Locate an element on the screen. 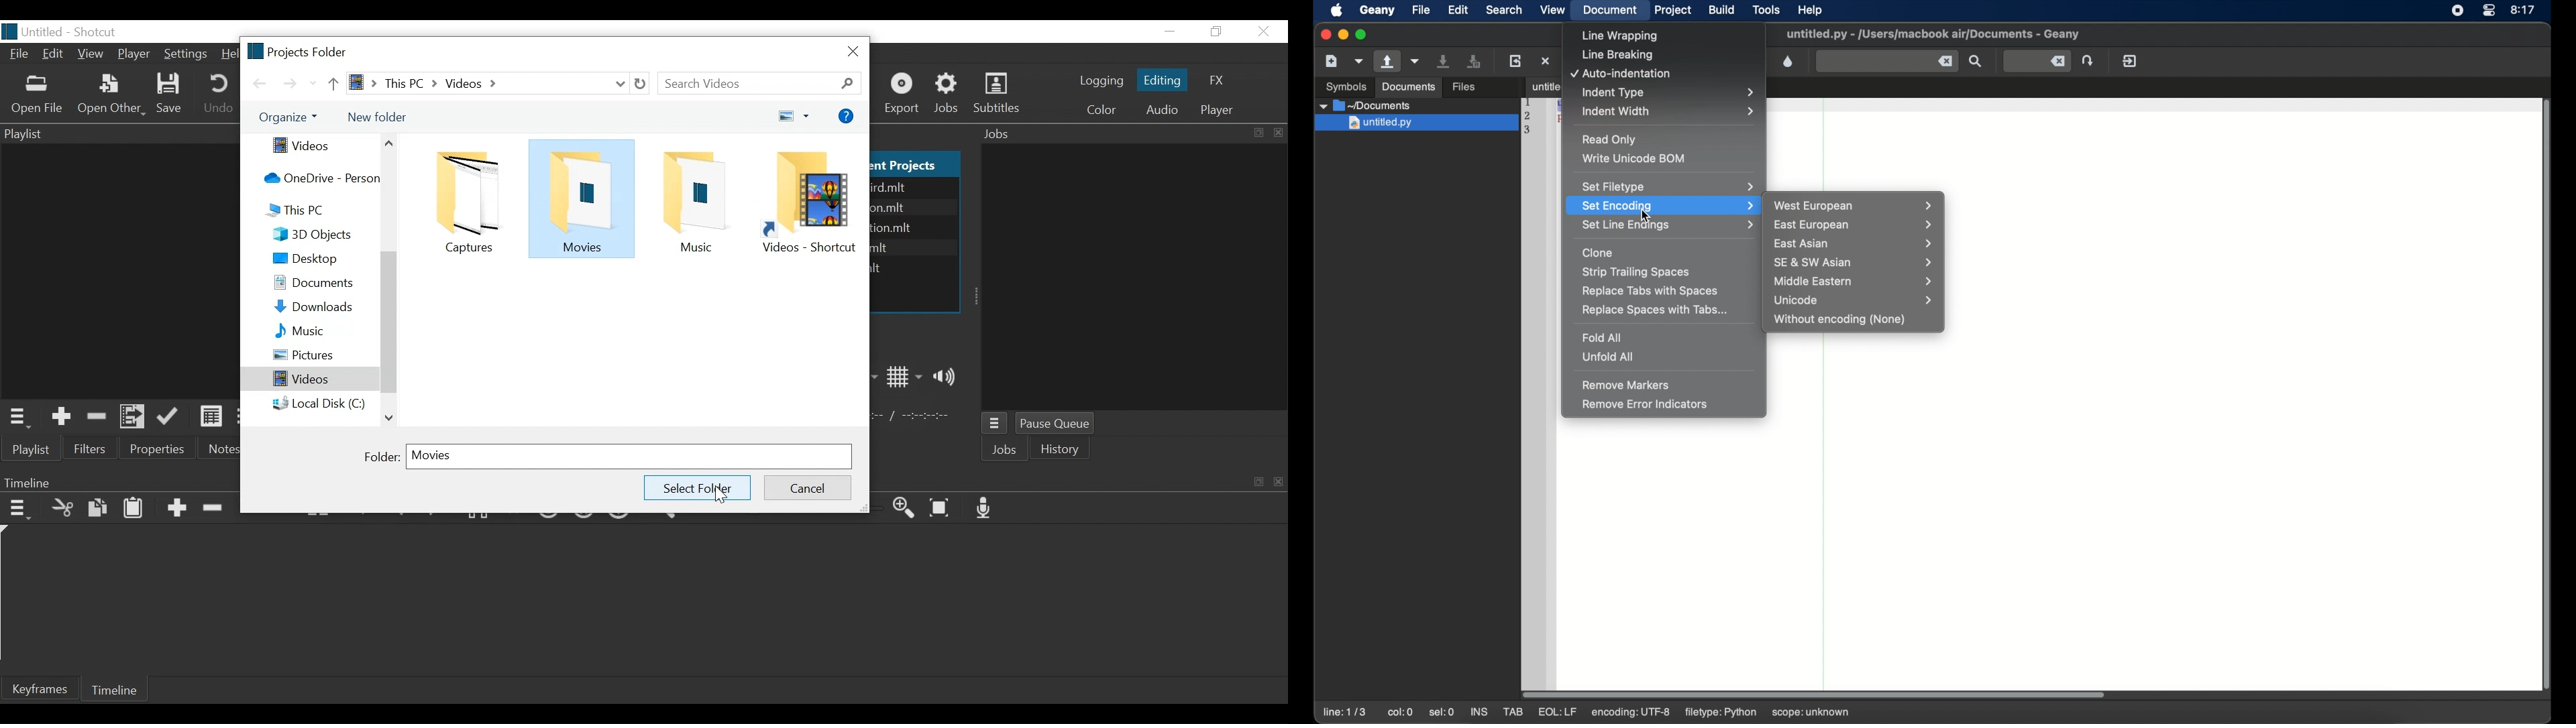 The height and width of the screenshot is (728, 2576). Remove cut is located at coordinates (96, 416).